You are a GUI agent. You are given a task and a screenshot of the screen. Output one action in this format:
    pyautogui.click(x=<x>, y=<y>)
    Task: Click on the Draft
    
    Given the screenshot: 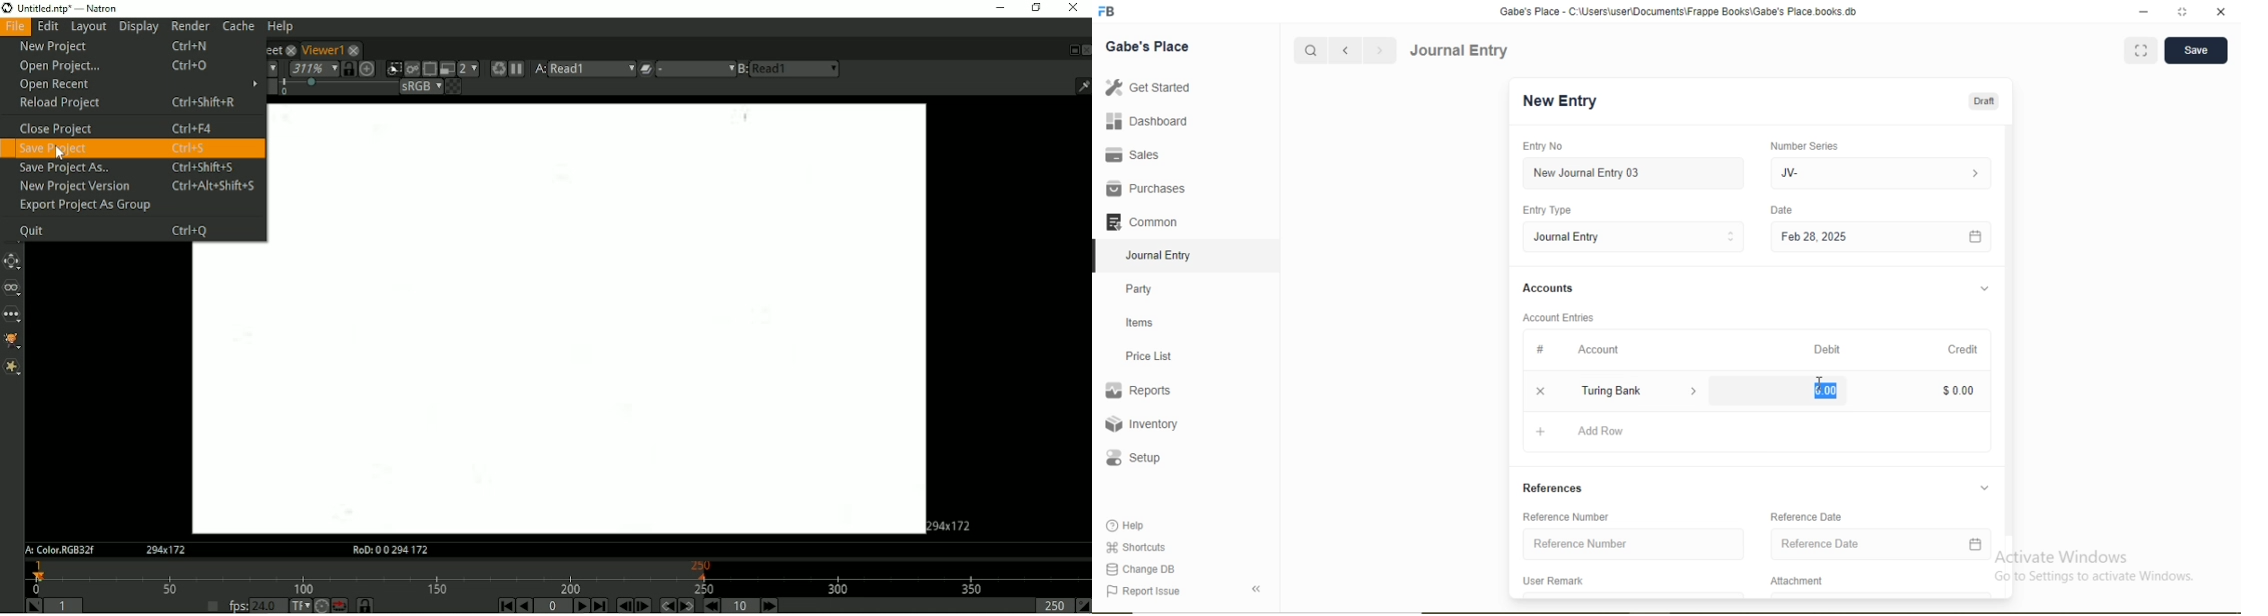 What is the action you would take?
    pyautogui.click(x=1983, y=102)
    